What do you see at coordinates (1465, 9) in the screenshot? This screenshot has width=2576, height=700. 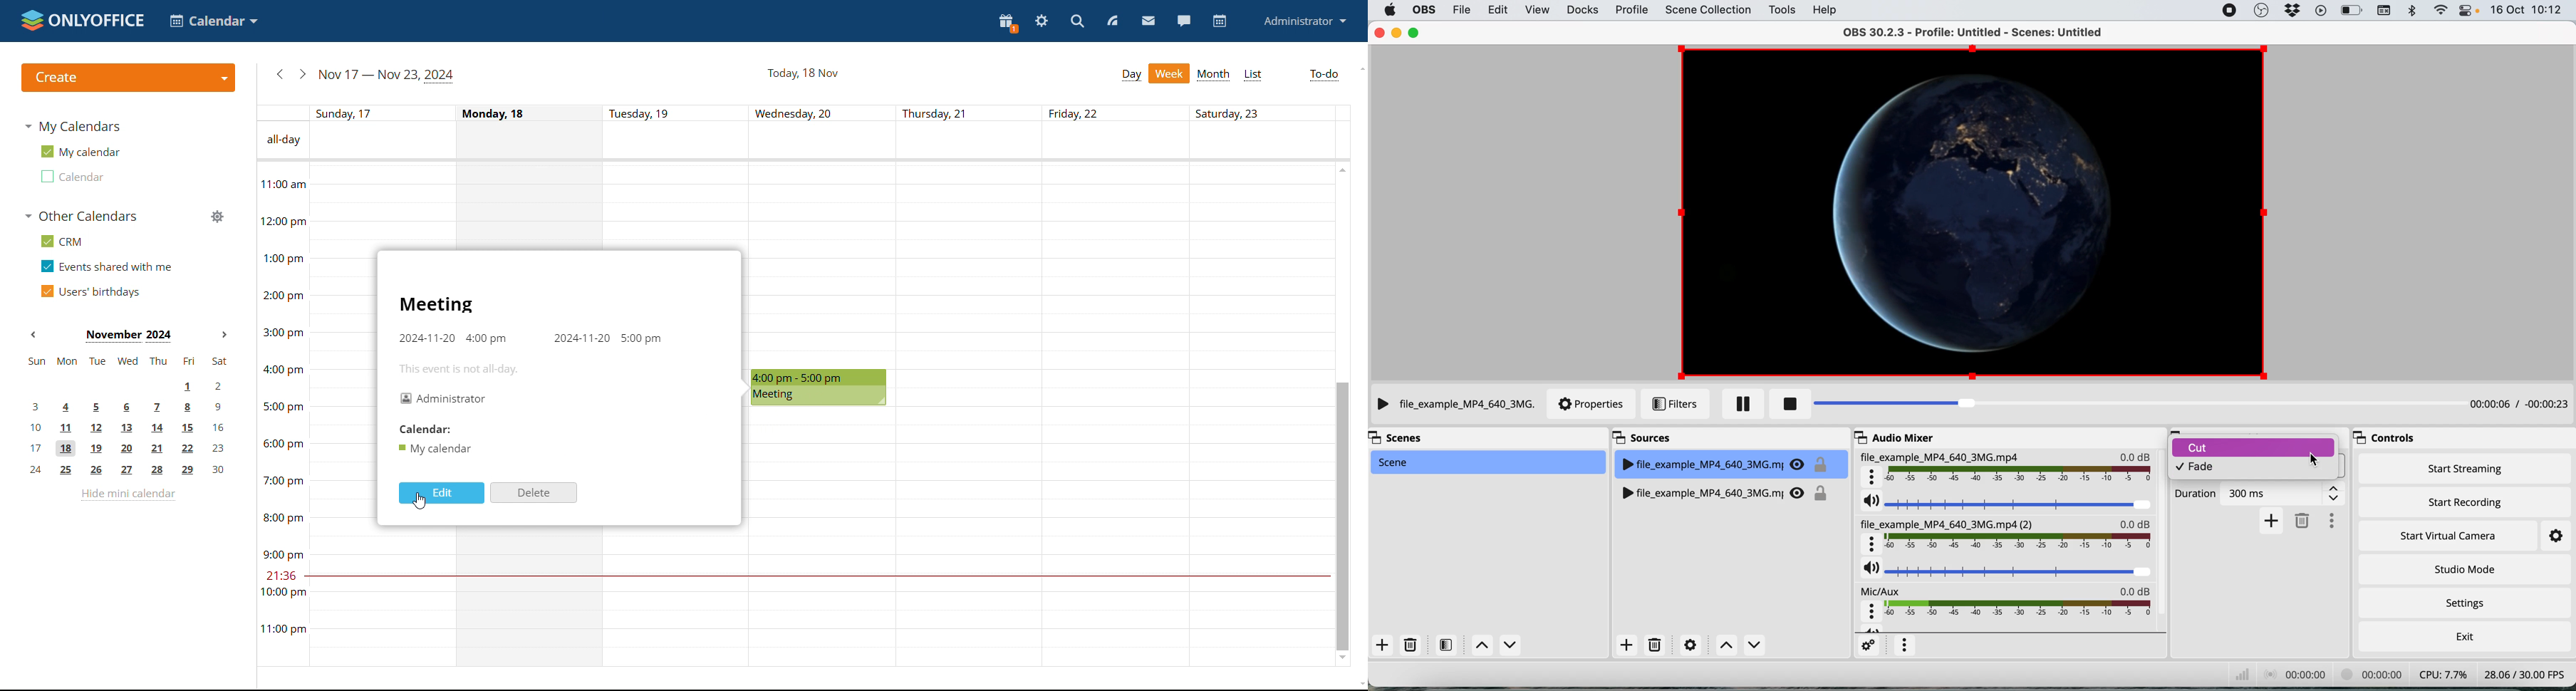 I see `file` at bounding box center [1465, 9].